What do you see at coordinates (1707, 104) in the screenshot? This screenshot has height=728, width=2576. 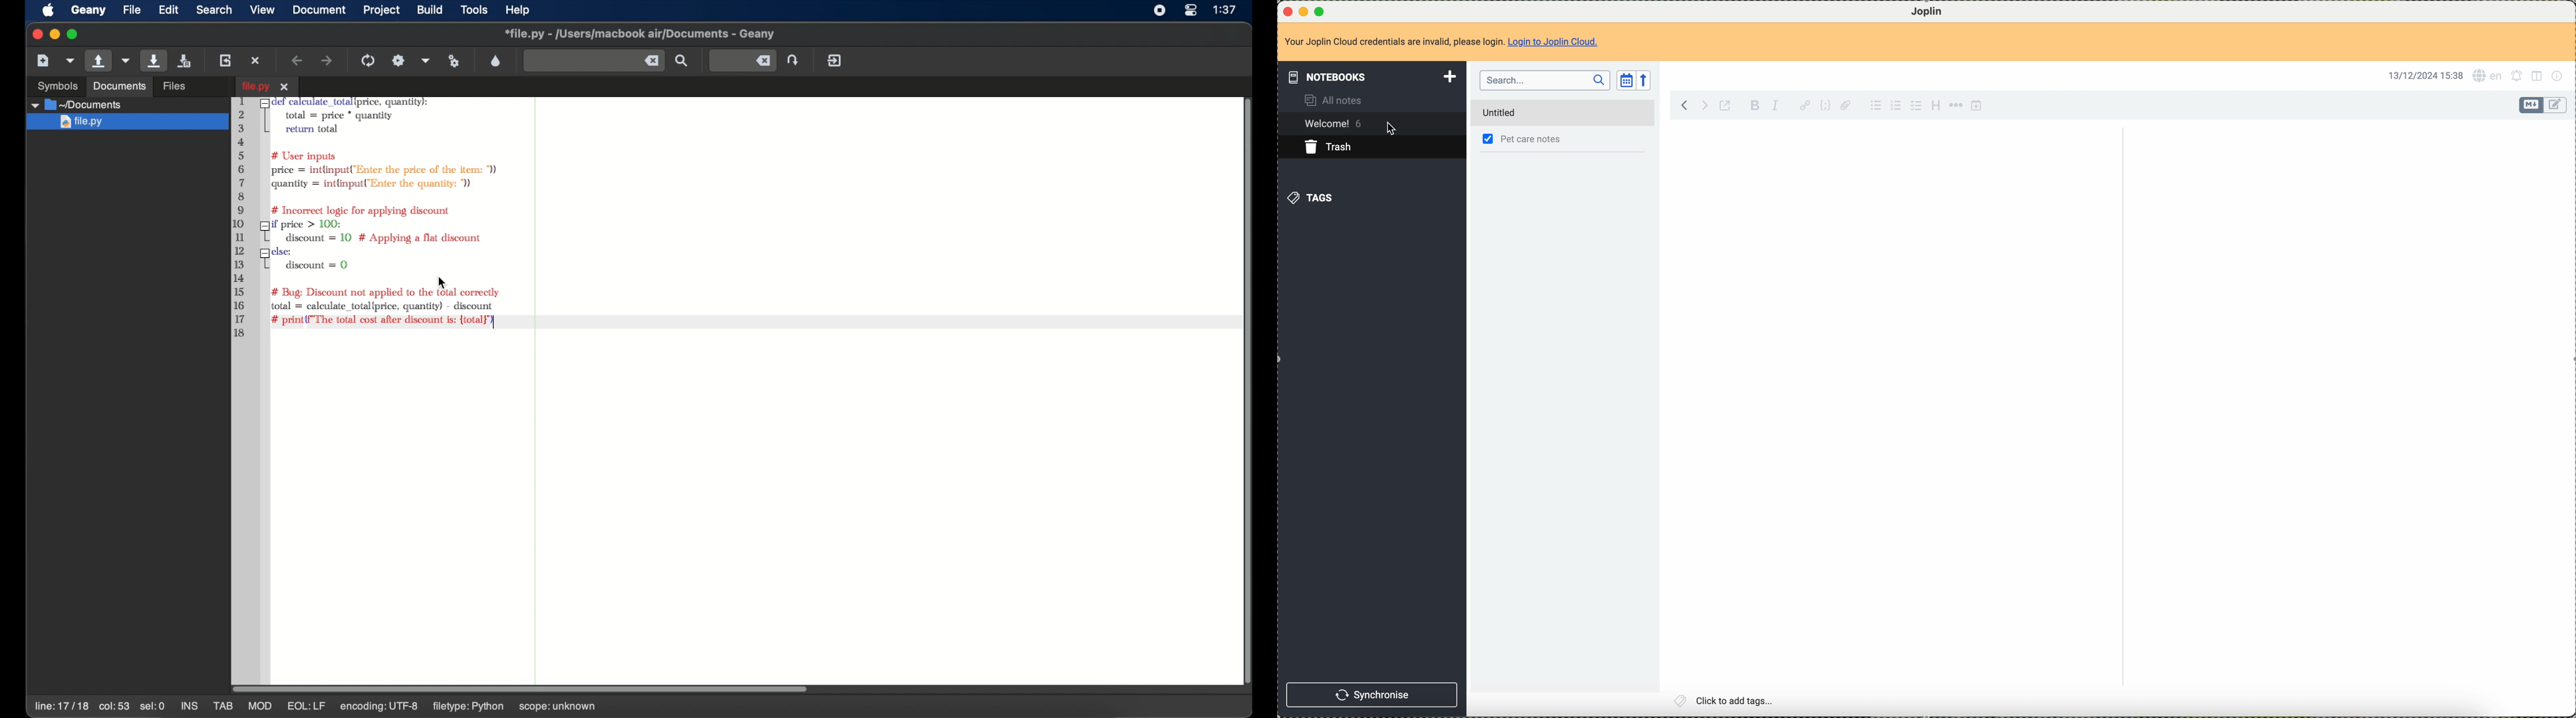 I see `foward` at bounding box center [1707, 104].